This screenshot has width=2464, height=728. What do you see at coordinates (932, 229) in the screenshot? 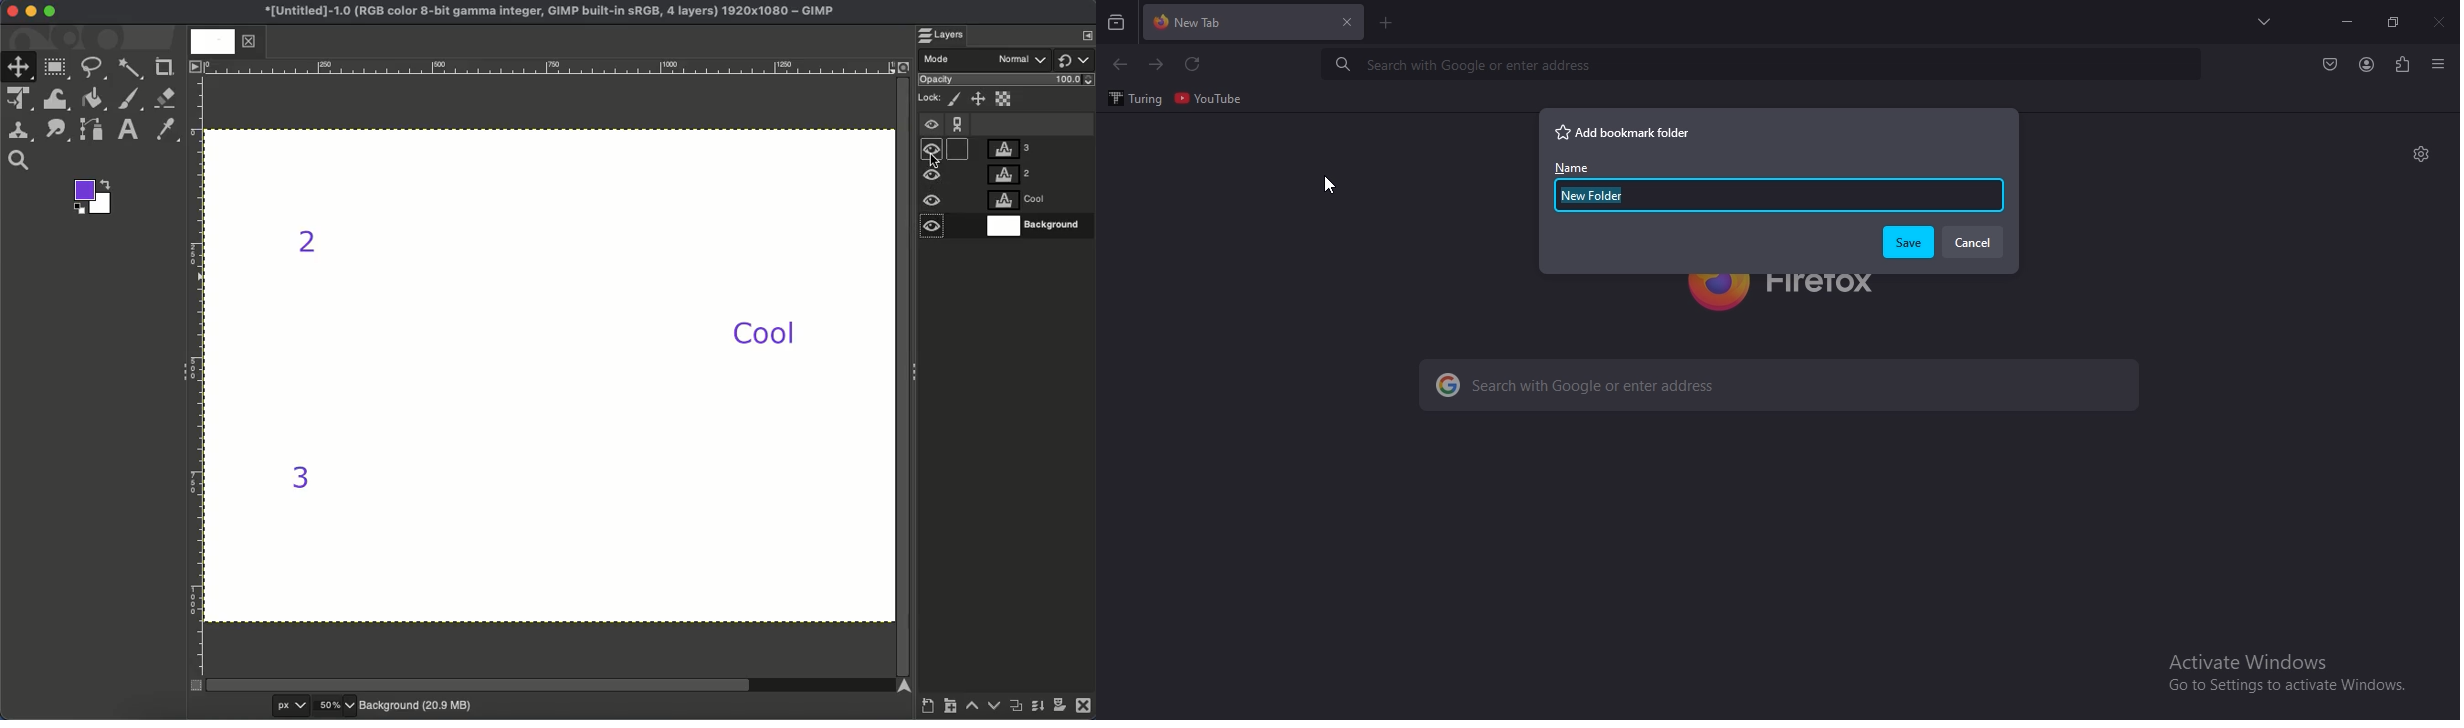
I see `Visible` at bounding box center [932, 229].